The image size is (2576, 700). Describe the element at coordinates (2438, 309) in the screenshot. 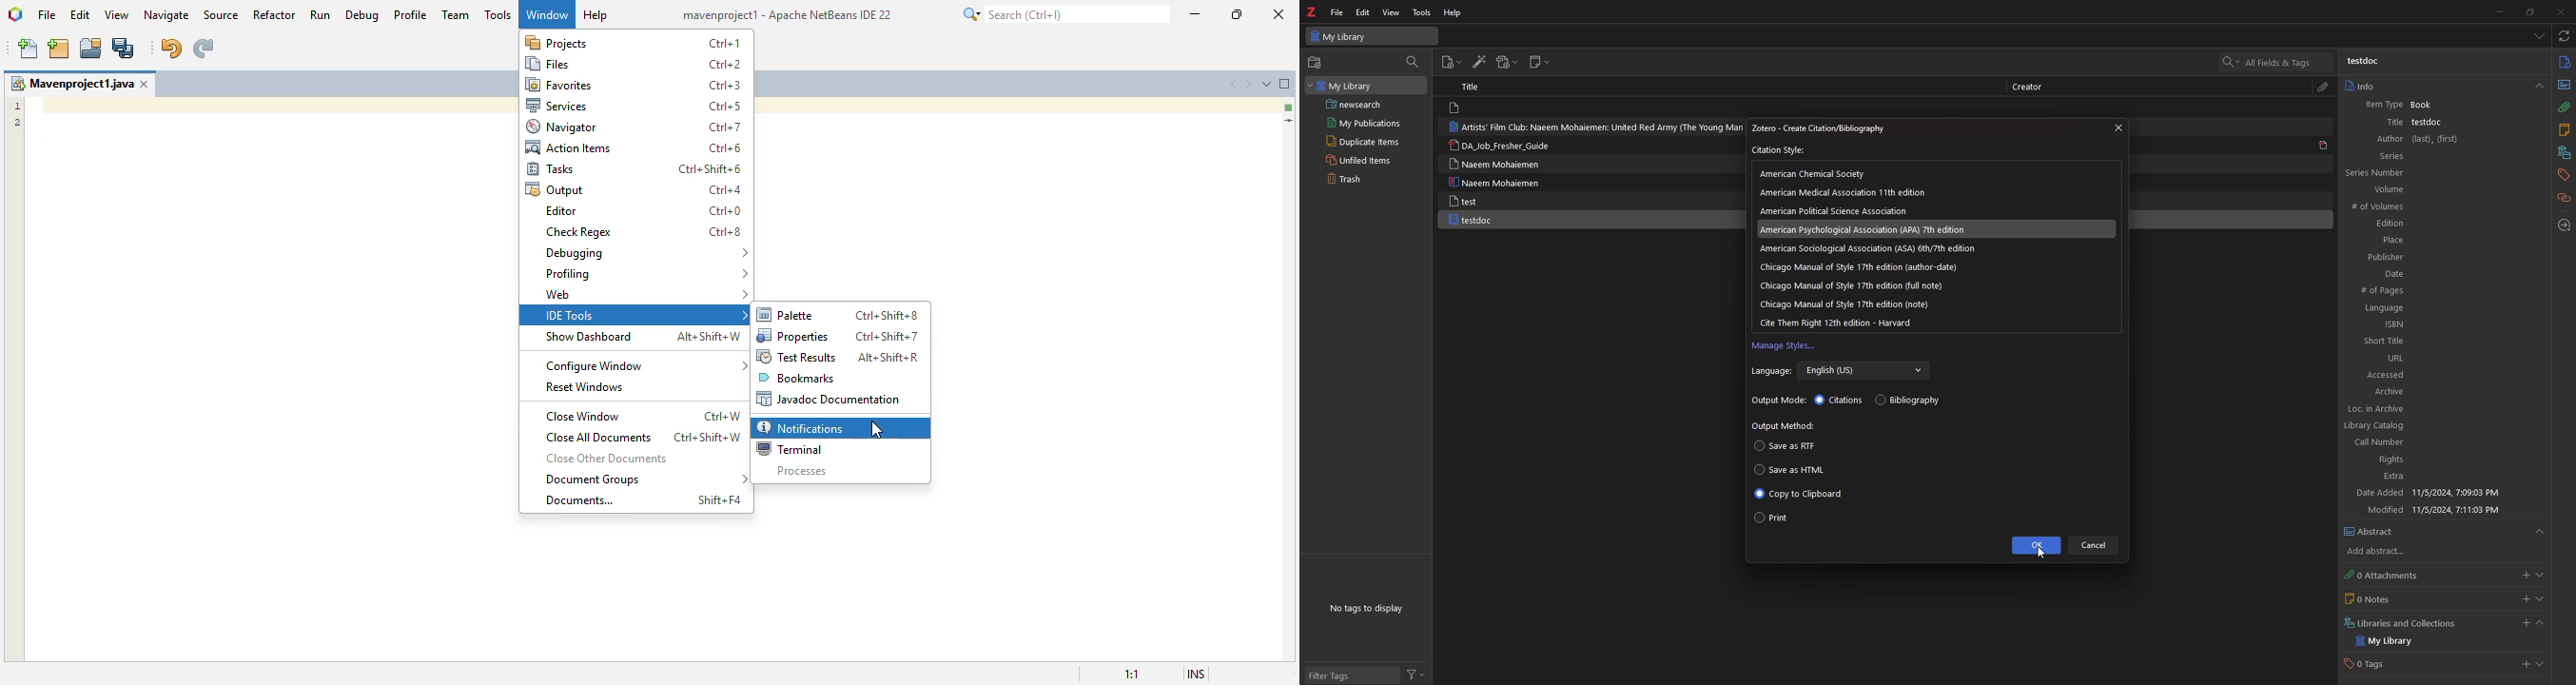

I see `Languages` at that location.